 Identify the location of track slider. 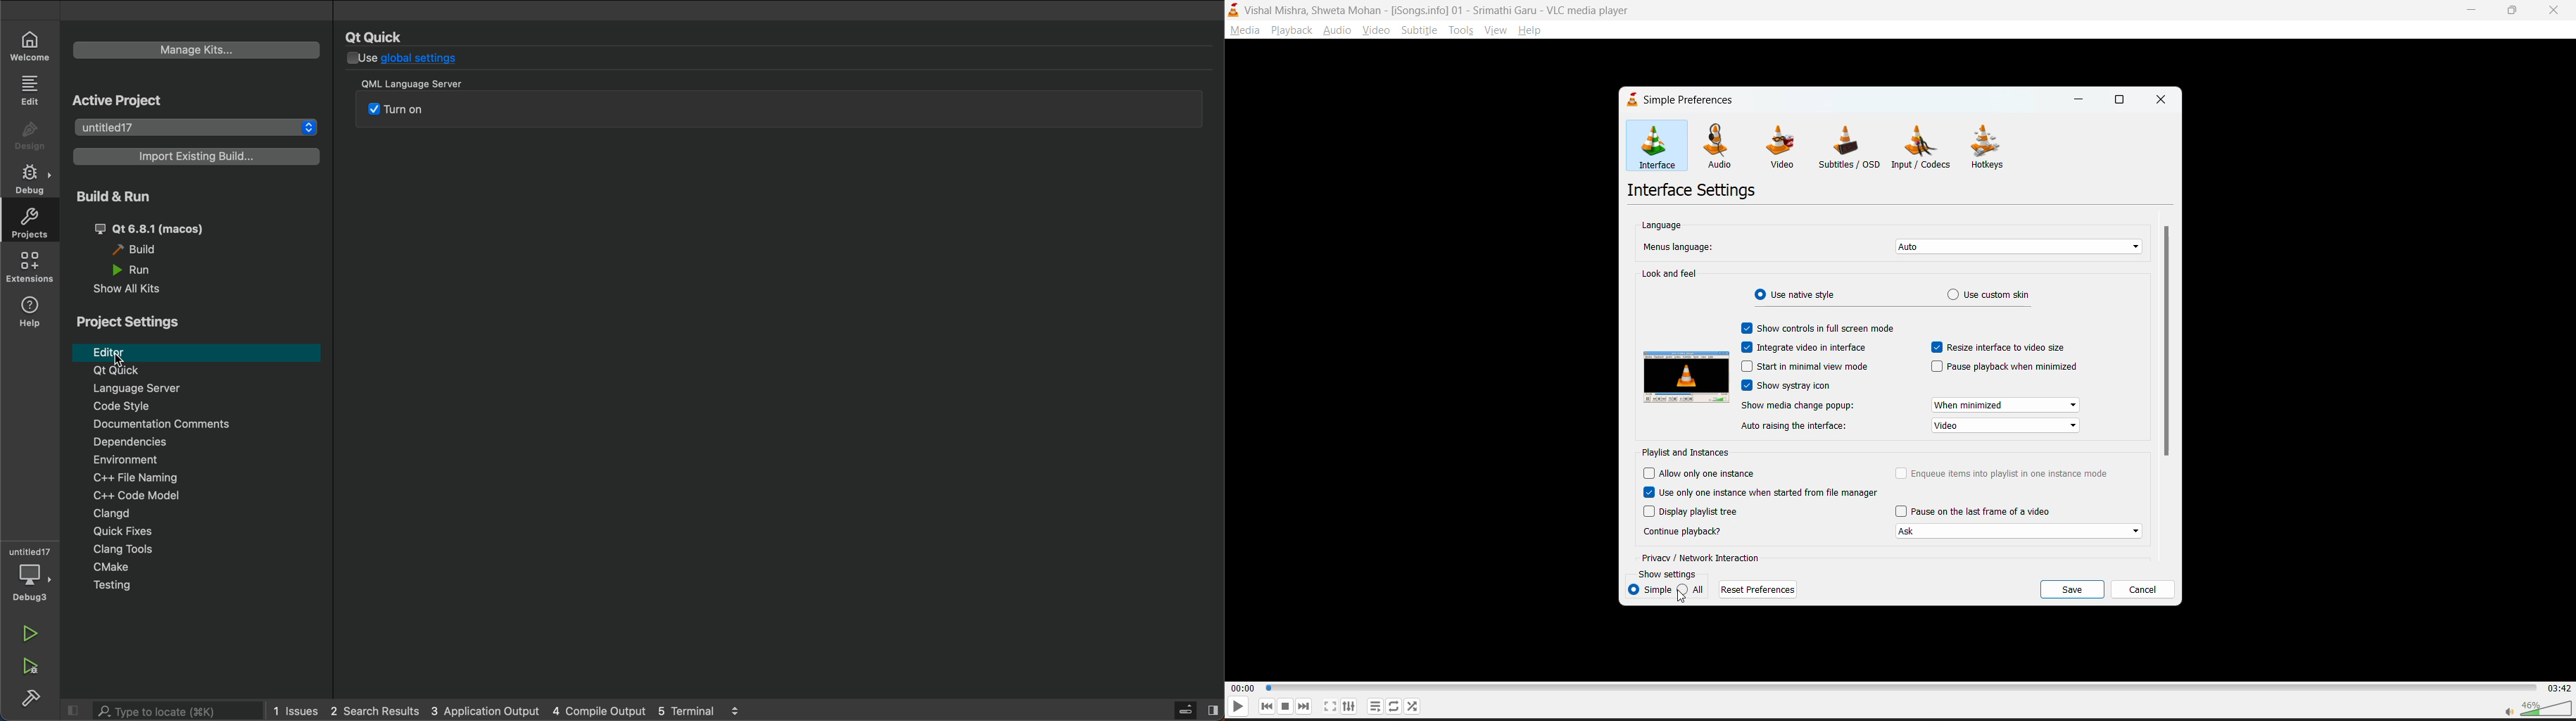
(1898, 686).